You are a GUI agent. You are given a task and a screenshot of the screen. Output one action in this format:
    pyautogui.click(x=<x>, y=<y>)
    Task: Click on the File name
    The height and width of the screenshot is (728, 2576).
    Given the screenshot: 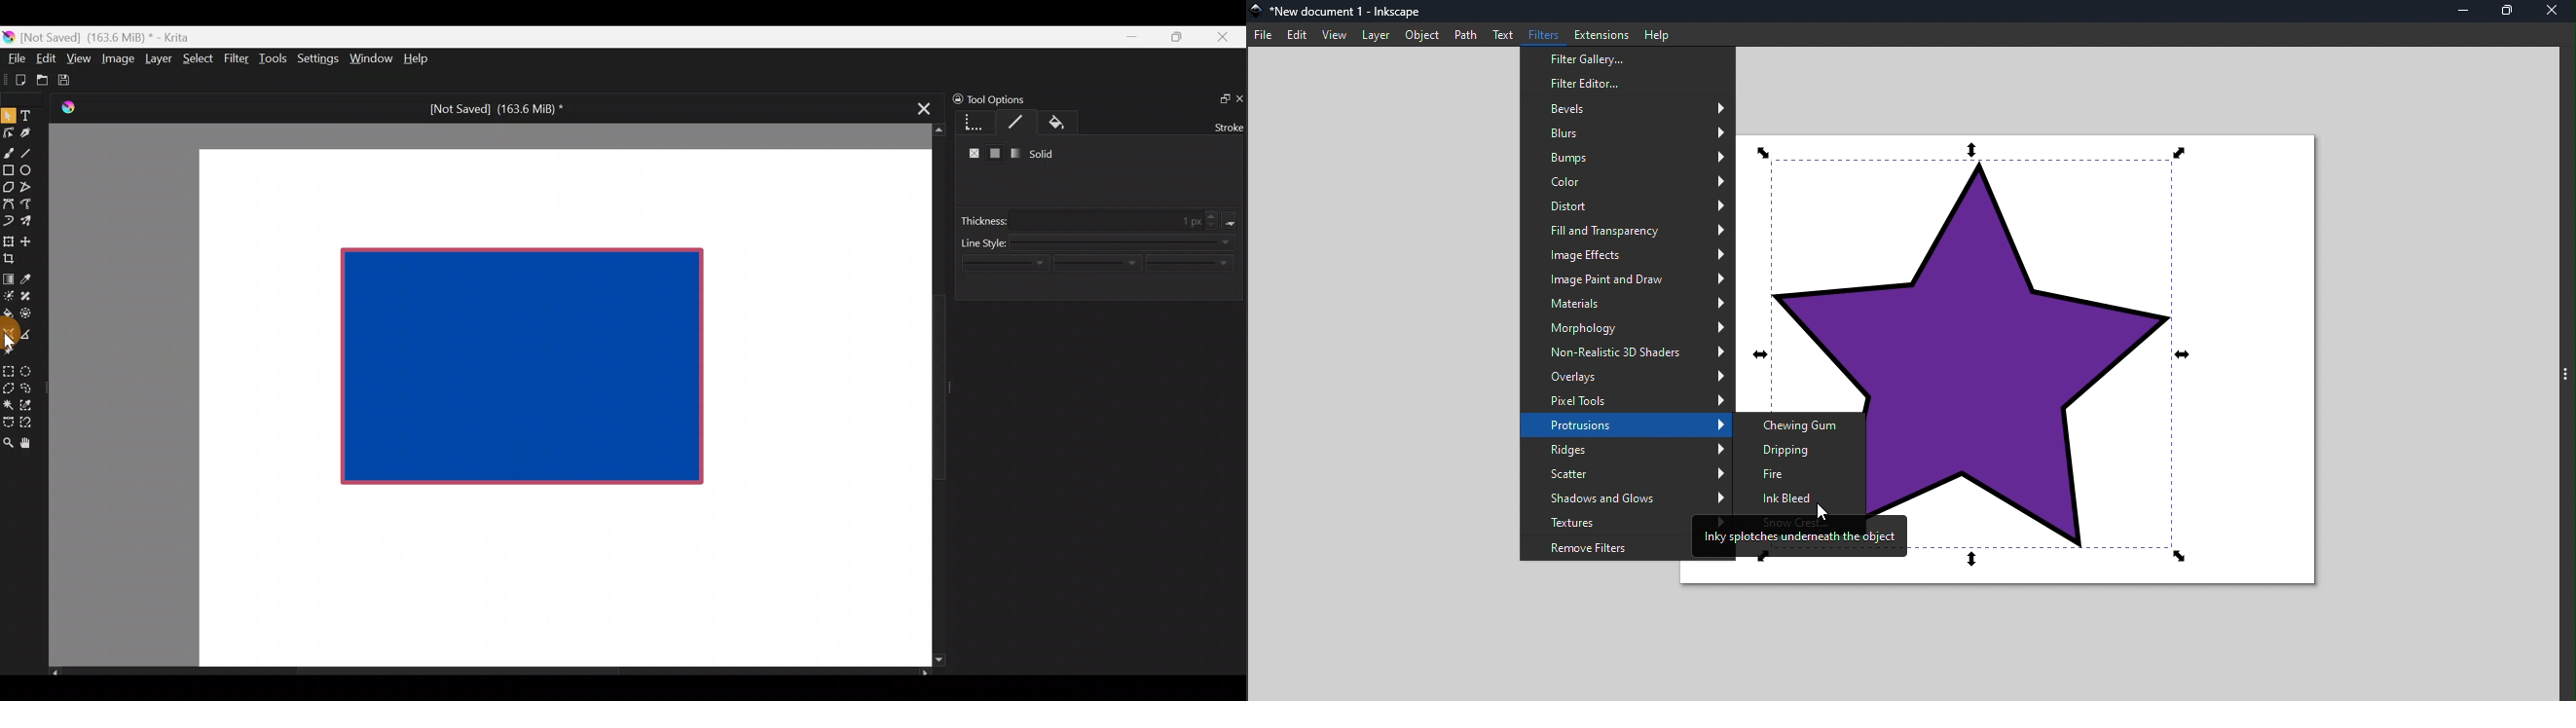 What is the action you would take?
    pyautogui.click(x=1341, y=12)
    